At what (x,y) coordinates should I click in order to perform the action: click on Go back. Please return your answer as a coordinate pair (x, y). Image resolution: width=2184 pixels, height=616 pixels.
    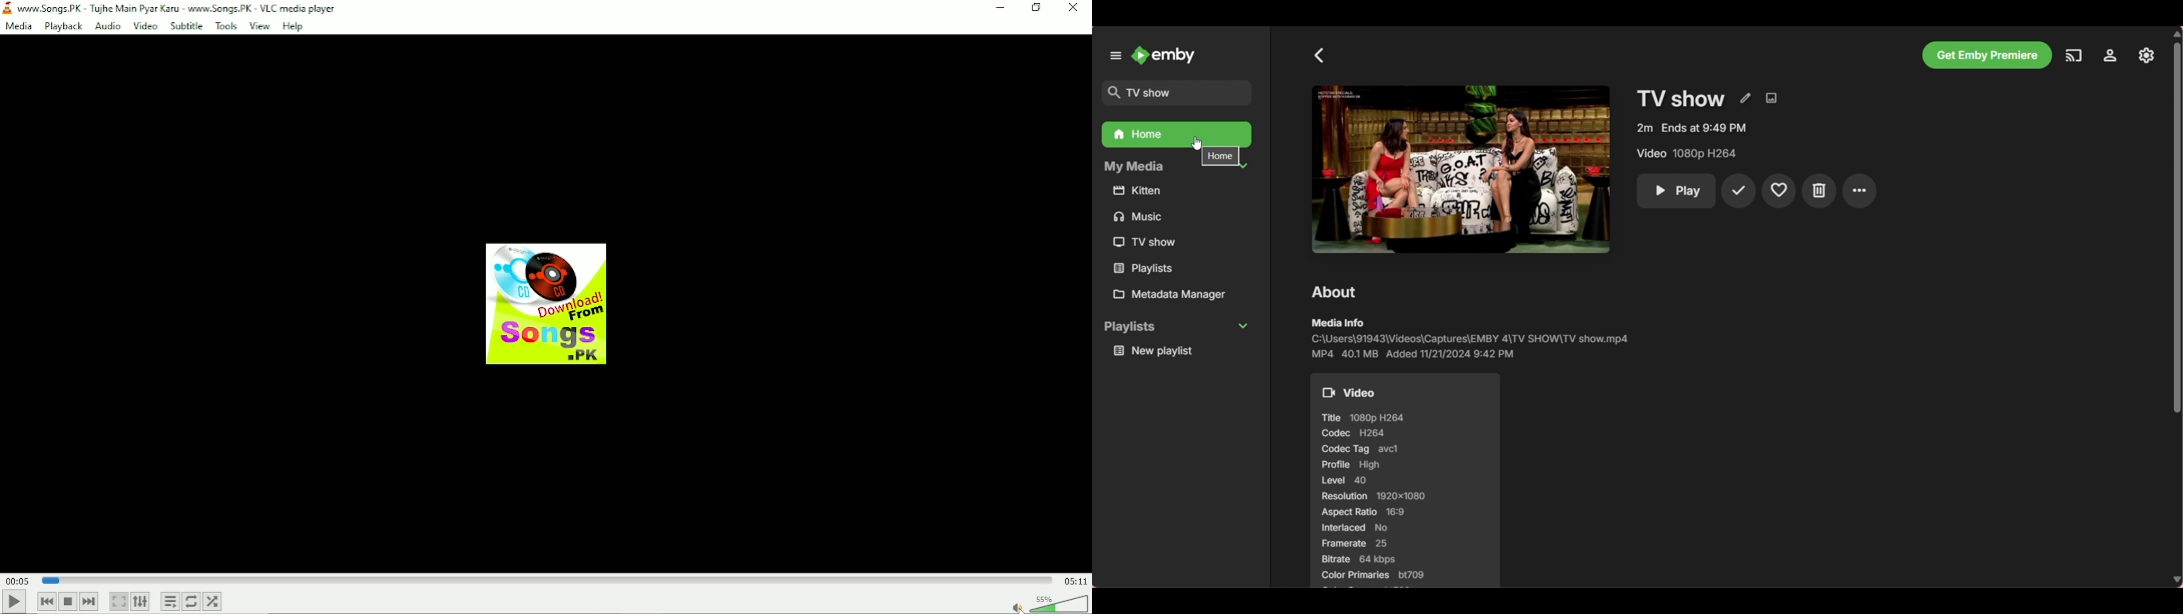
    Looking at the image, I should click on (1319, 55).